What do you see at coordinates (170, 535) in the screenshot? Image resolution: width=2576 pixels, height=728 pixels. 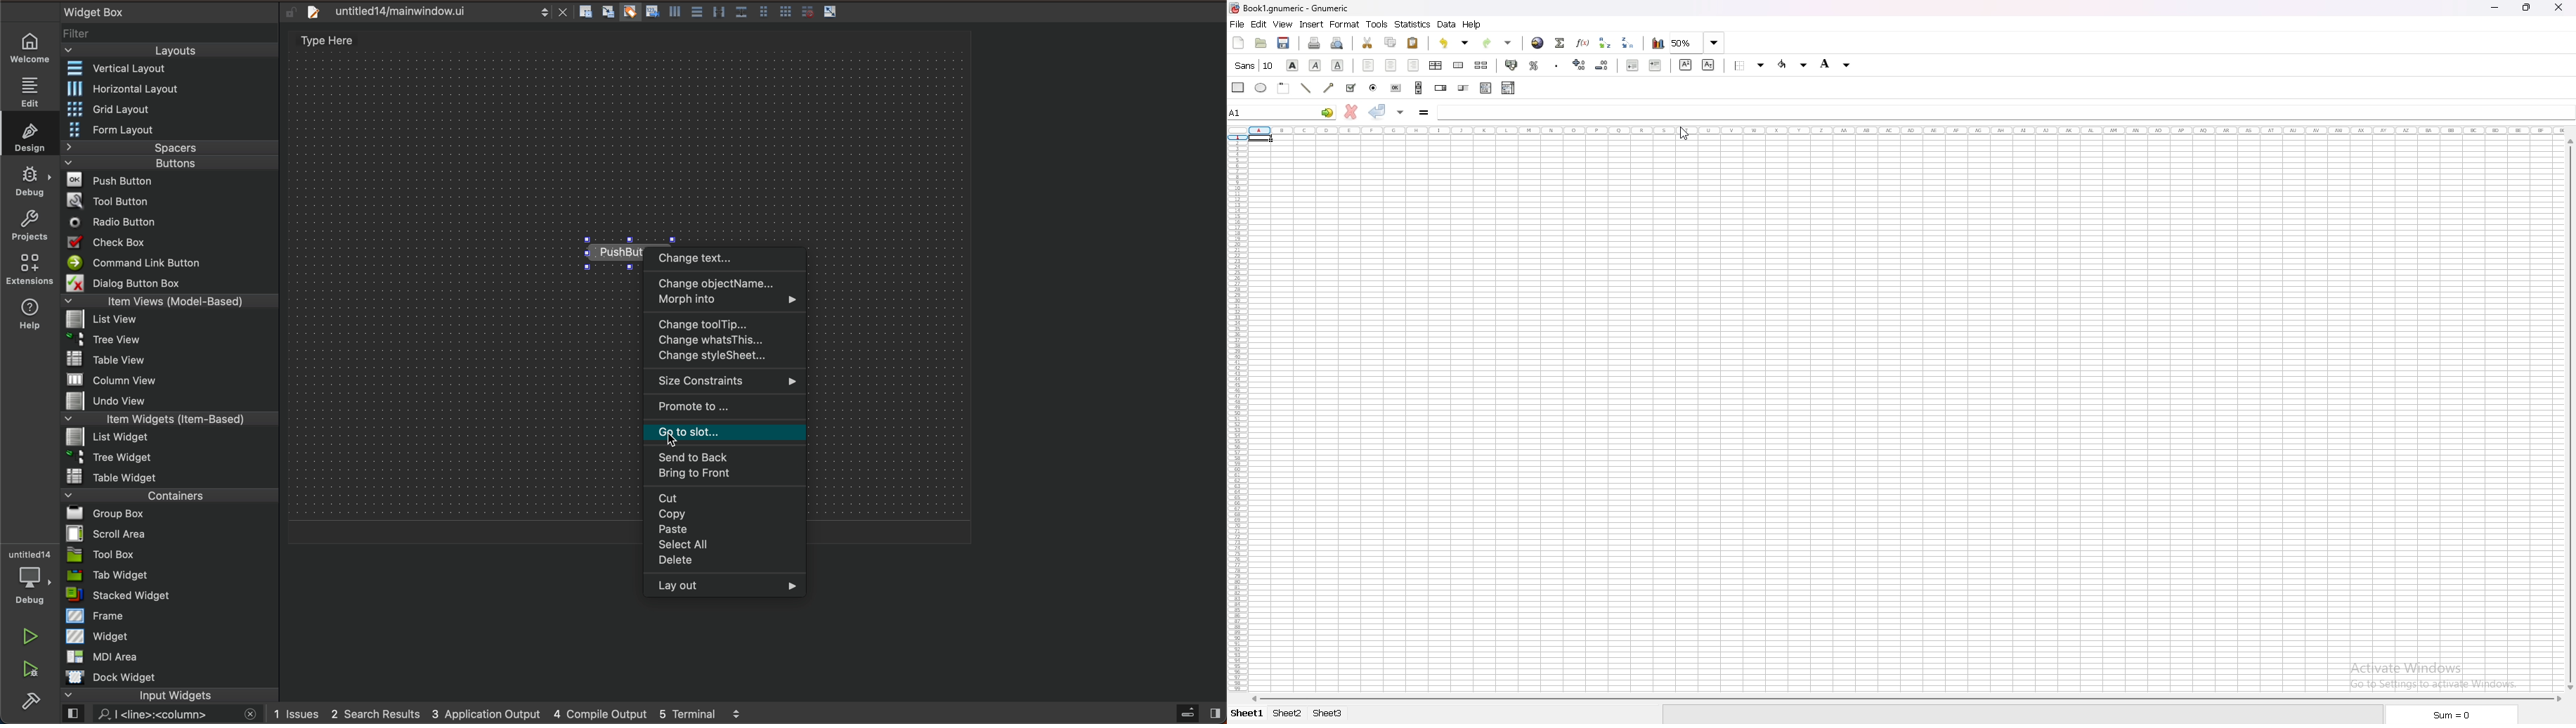 I see `scroll area` at bounding box center [170, 535].